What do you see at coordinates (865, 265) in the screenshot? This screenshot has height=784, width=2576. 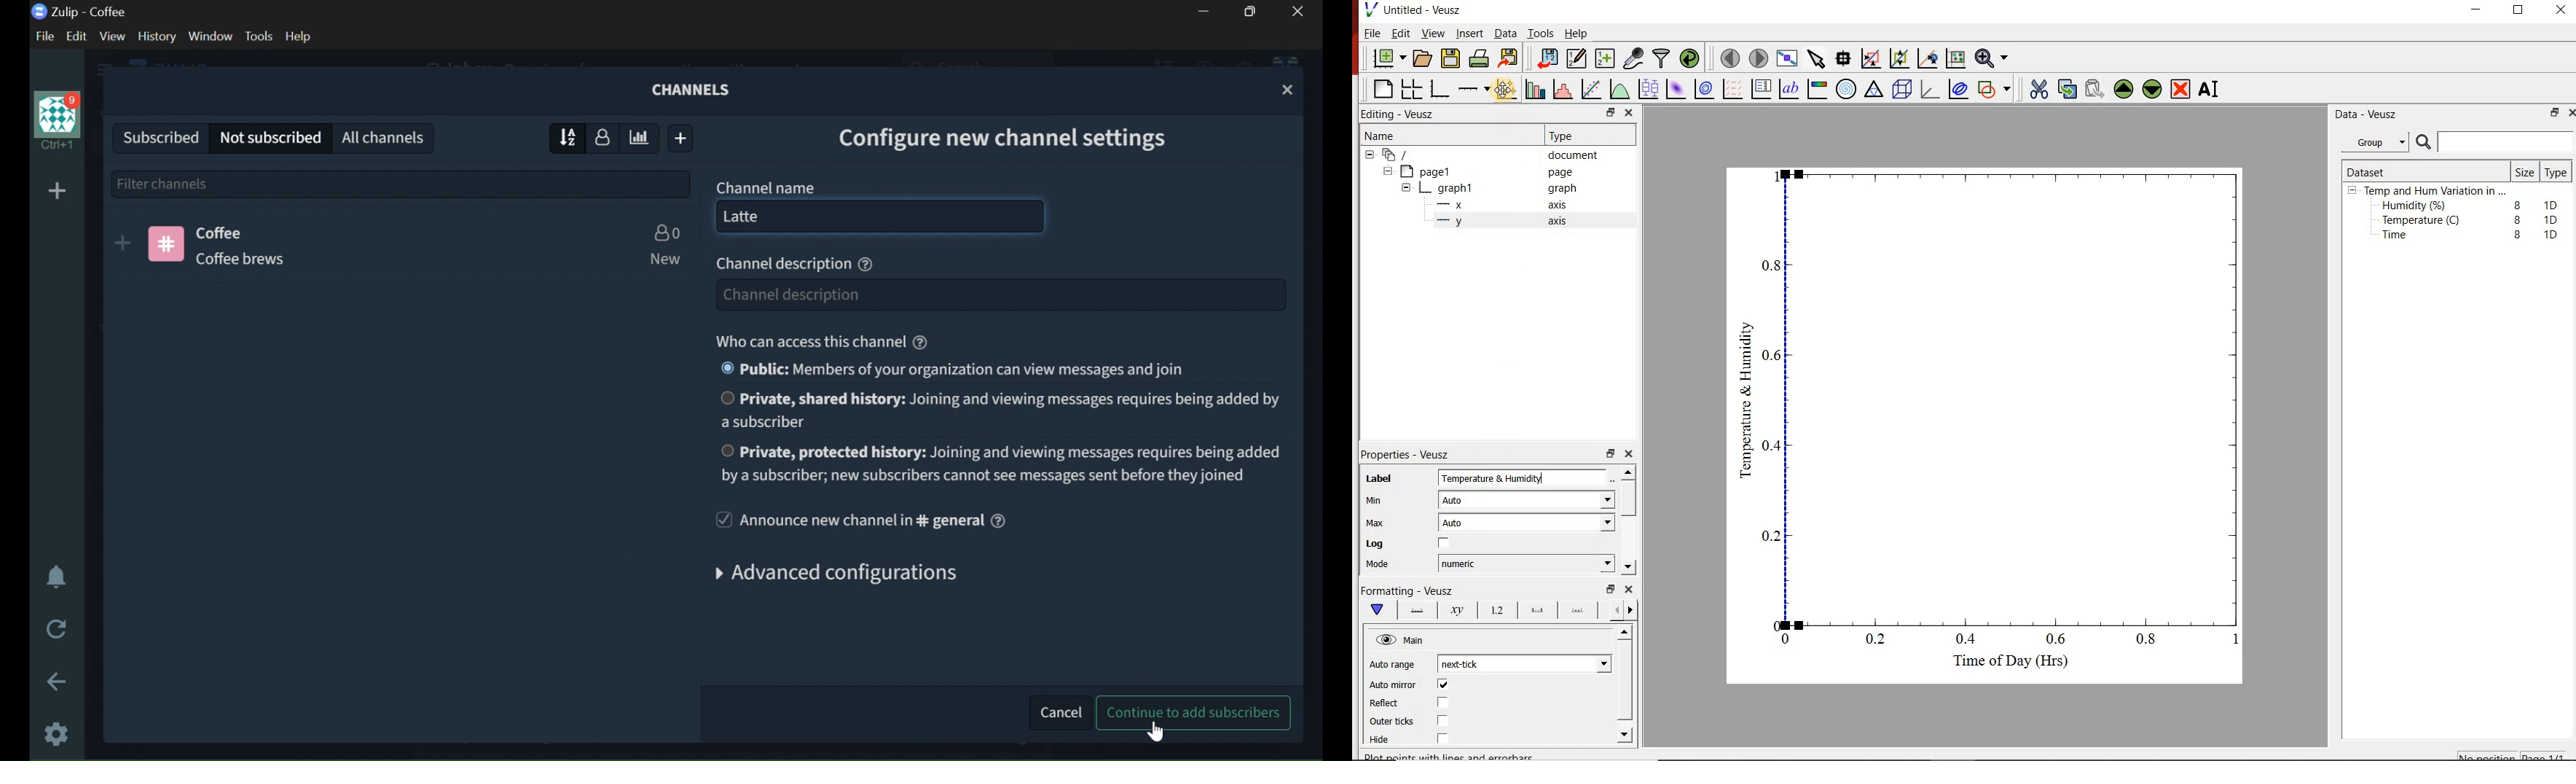 I see `help` at bounding box center [865, 265].